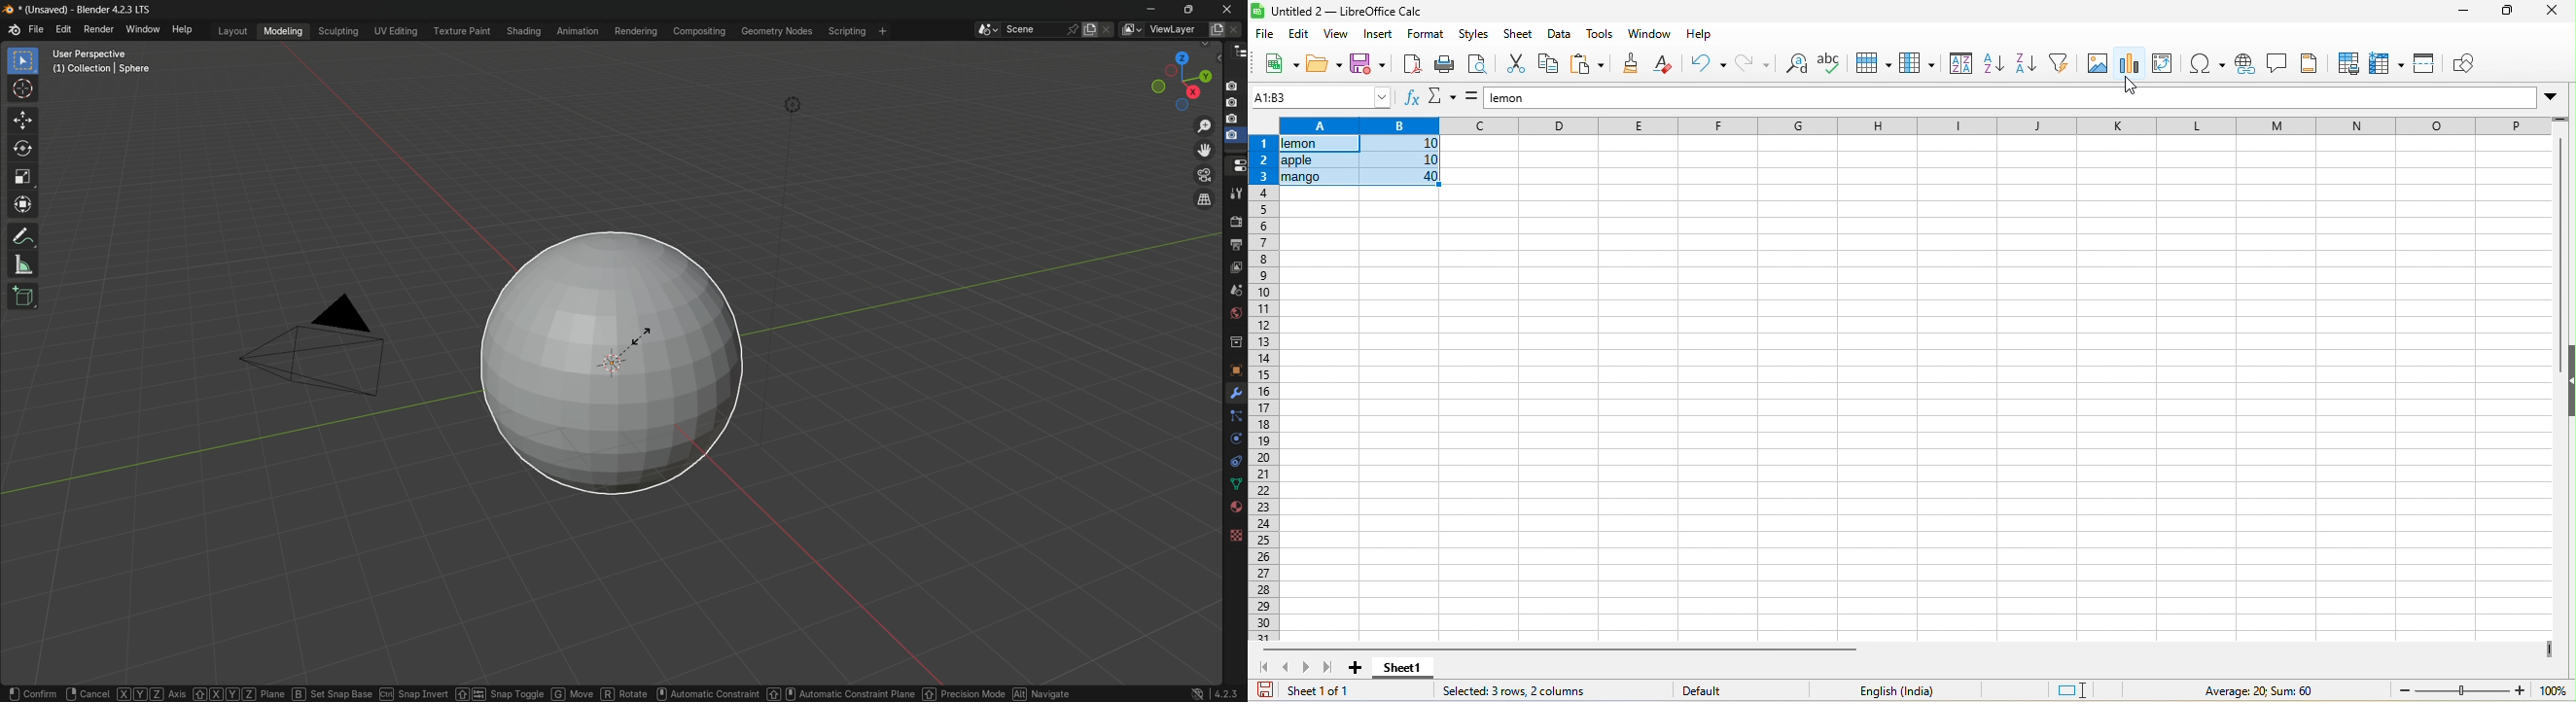 Image resolution: width=2576 pixels, height=728 pixels. I want to click on capture, so click(1235, 103).